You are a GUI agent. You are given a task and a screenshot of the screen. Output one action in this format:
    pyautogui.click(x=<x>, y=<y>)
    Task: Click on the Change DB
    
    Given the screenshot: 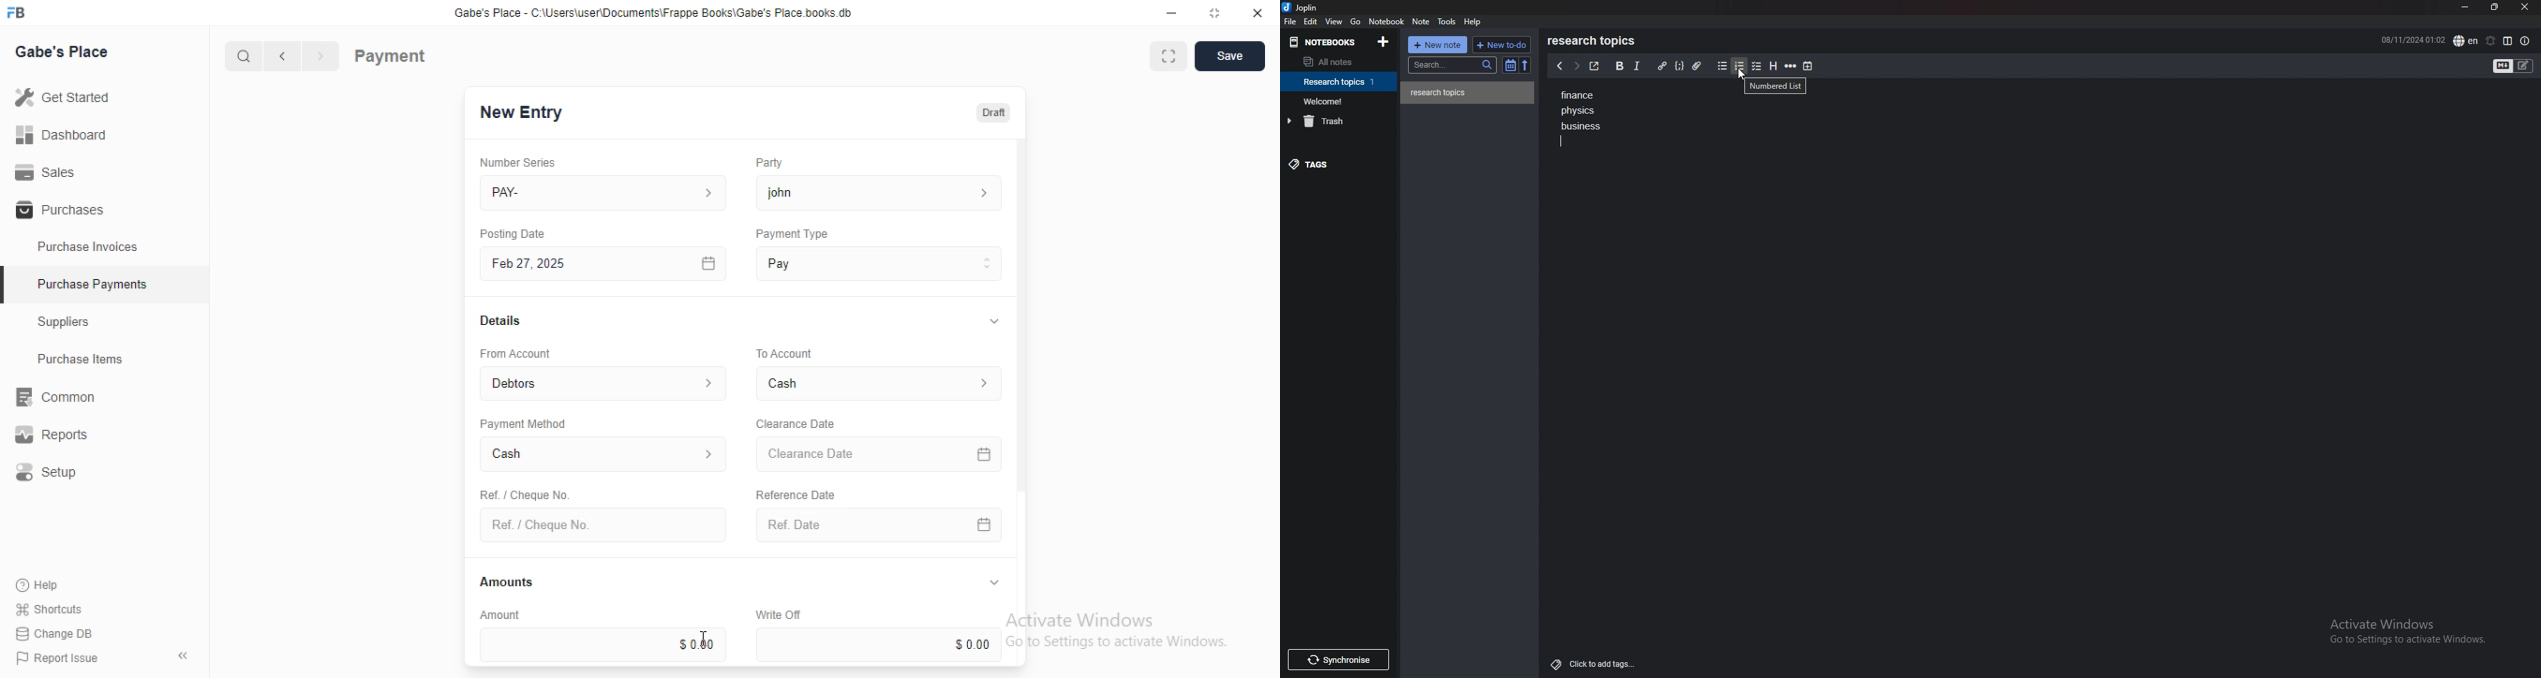 What is the action you would take?
    pyautogui.click(x=52, y=632)
    